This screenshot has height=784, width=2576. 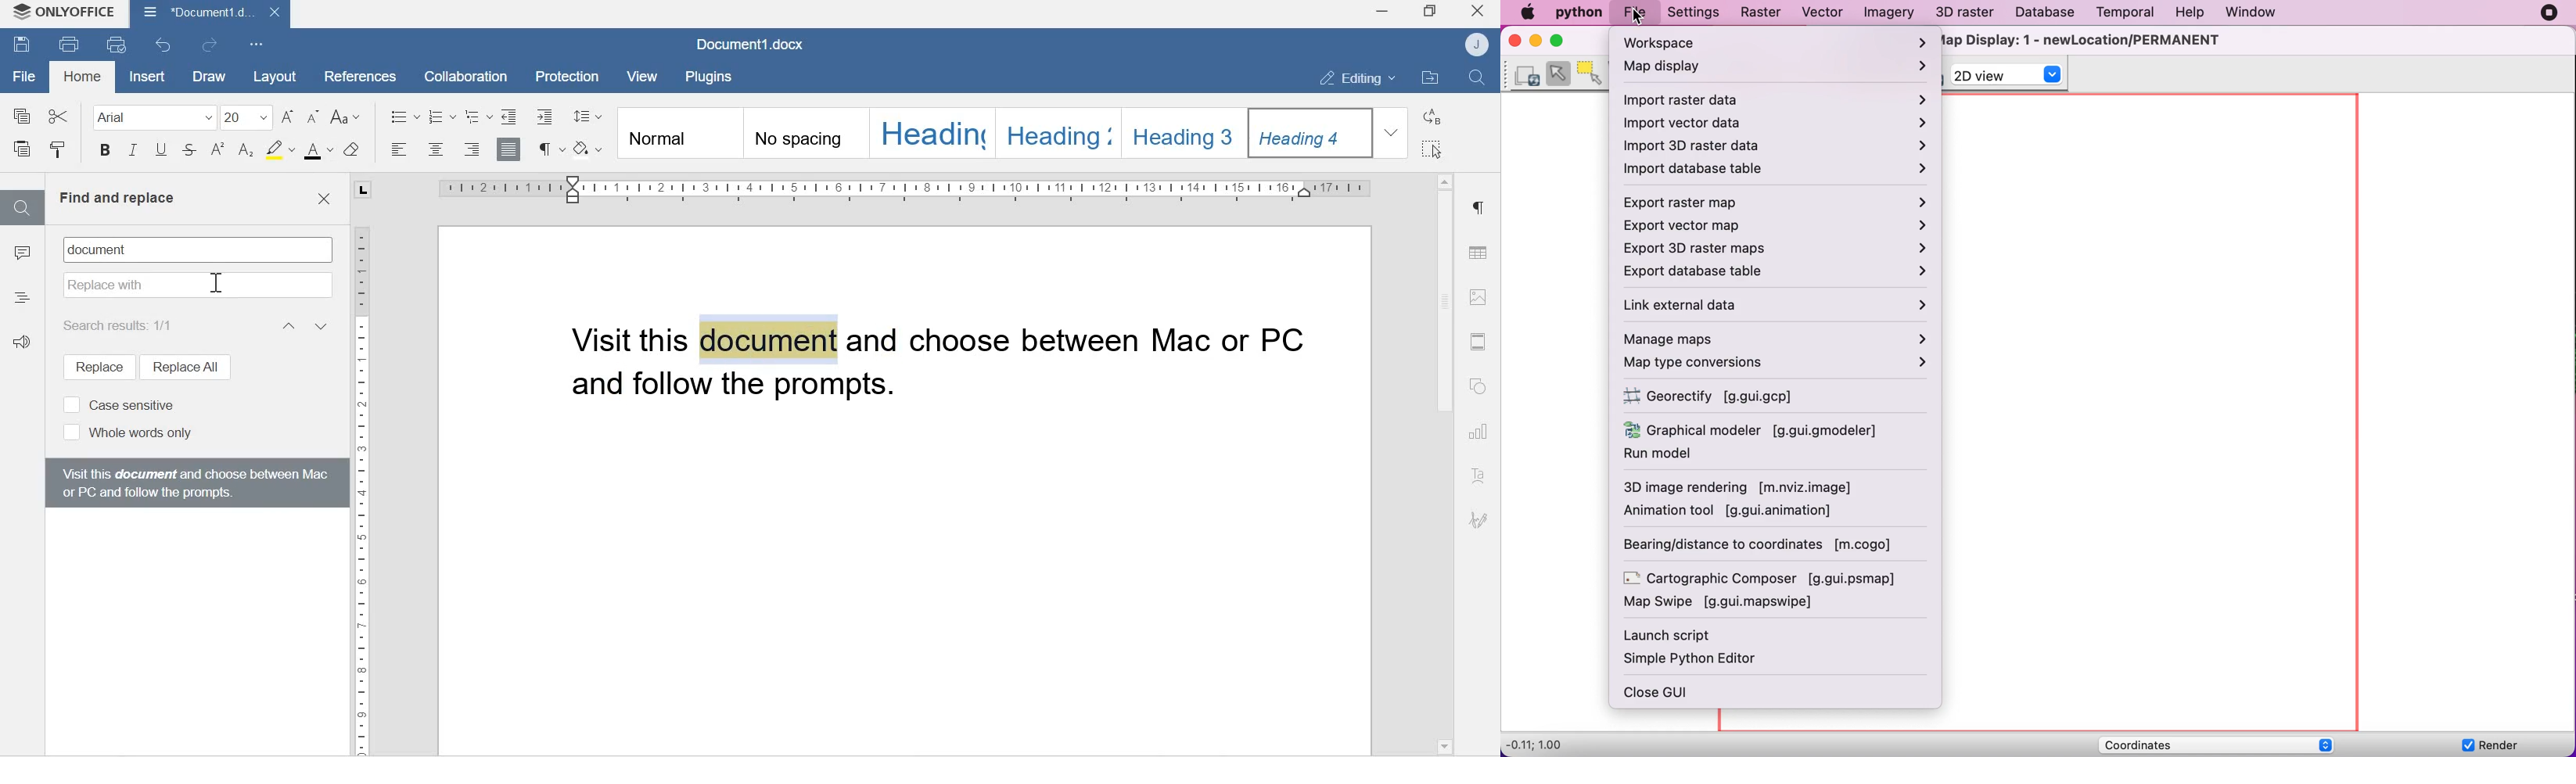 I want to click on Insert, so click(x=145, y=77).